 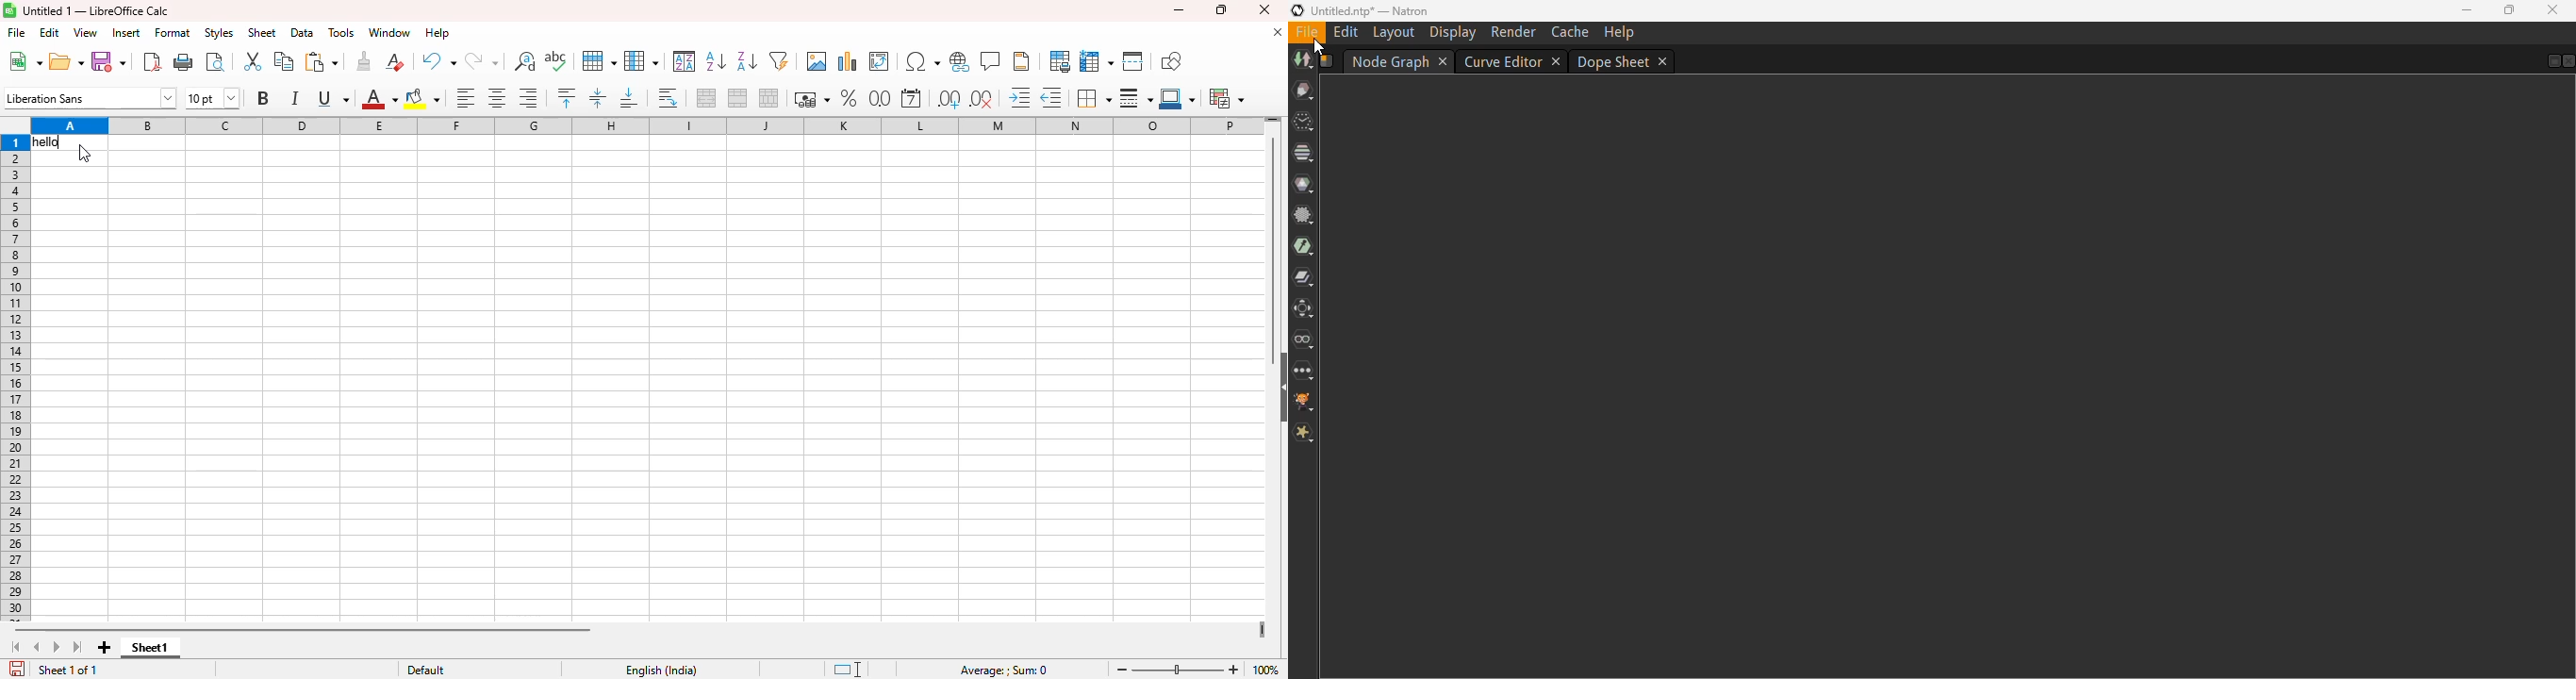 I want to click on wrap text, so click(x=668, y=98).